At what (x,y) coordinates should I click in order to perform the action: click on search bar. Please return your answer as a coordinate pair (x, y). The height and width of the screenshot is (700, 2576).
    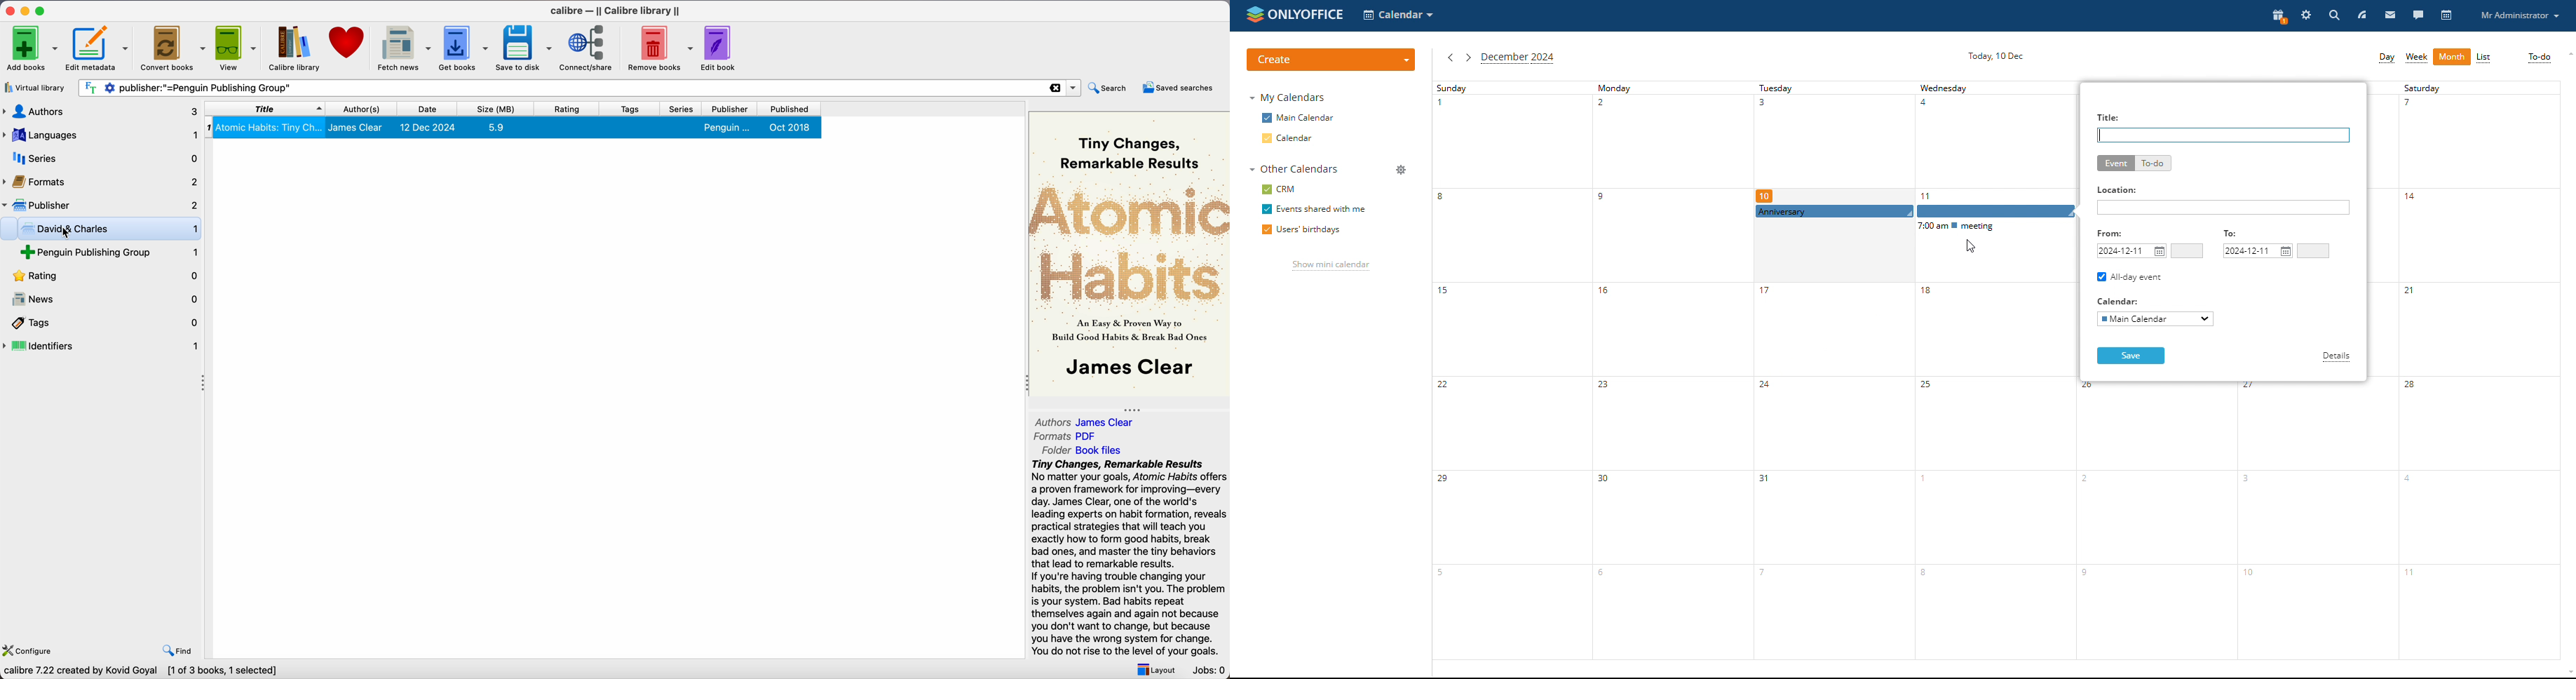
    Looking at the image, I should click on (578, 88).